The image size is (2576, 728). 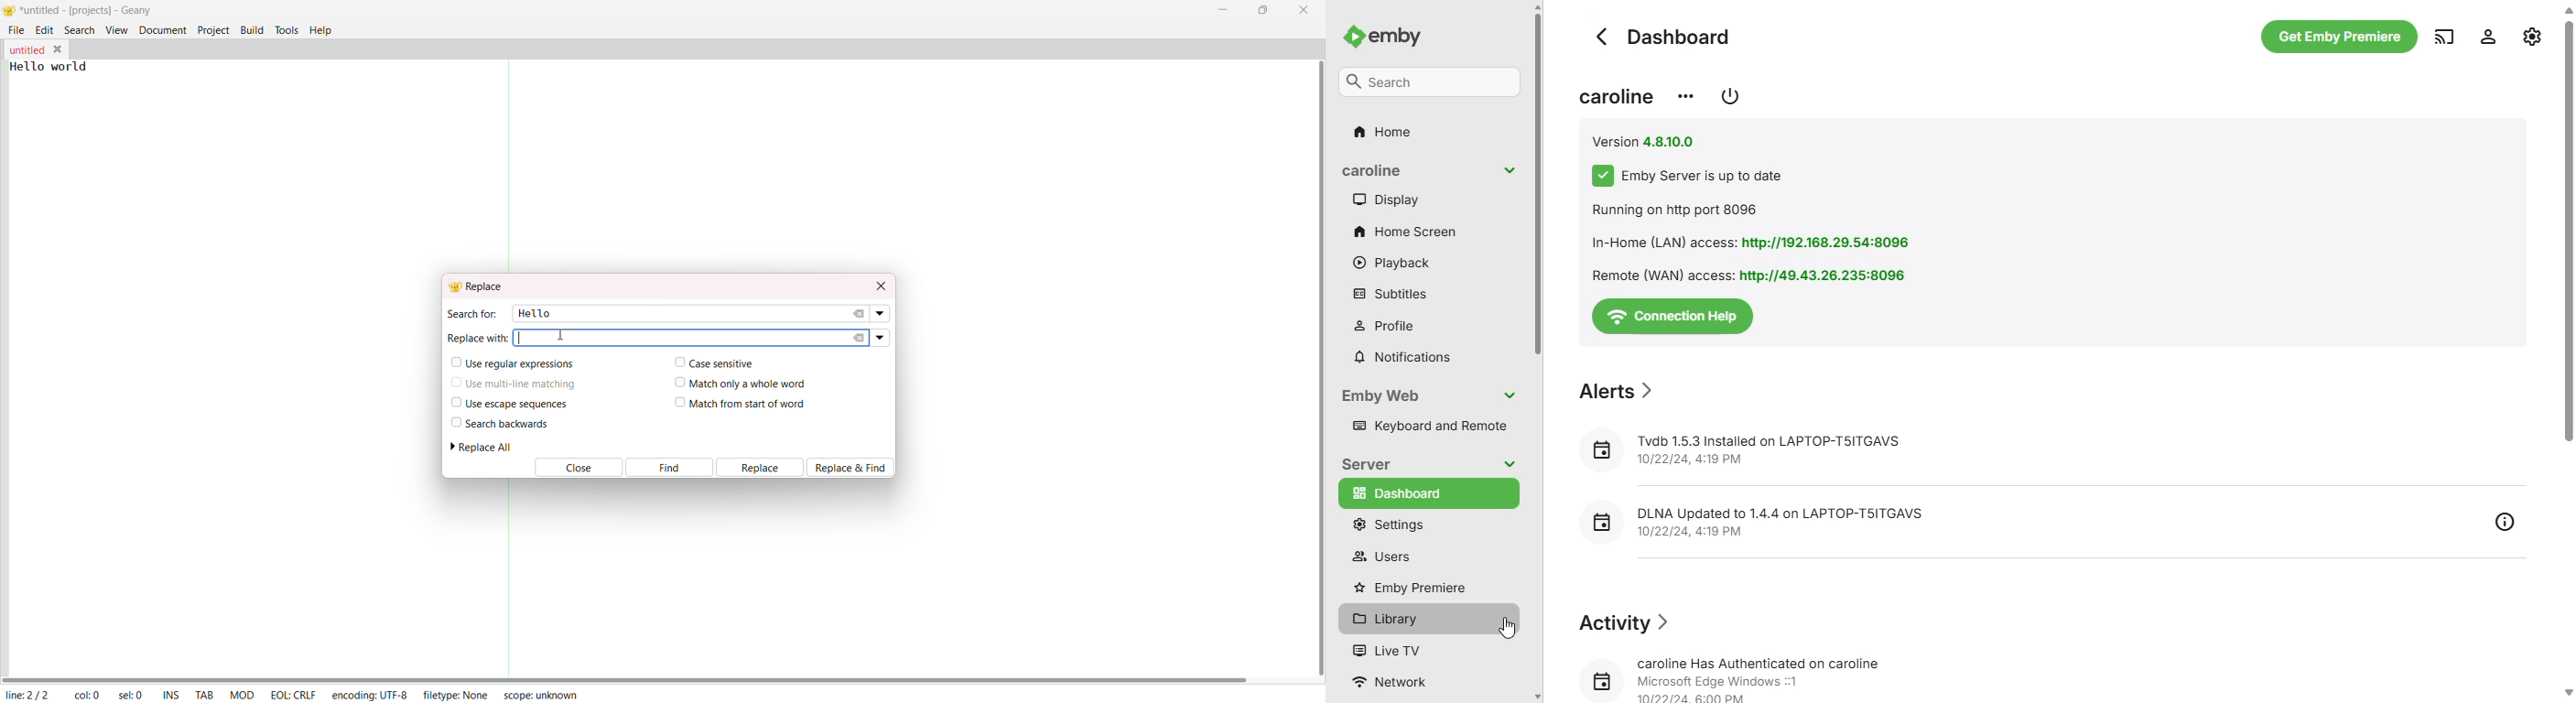 What do you see at coordinates (678, 337) in the screenshot?
I see `active replace area` at bounding box center [678, 337].